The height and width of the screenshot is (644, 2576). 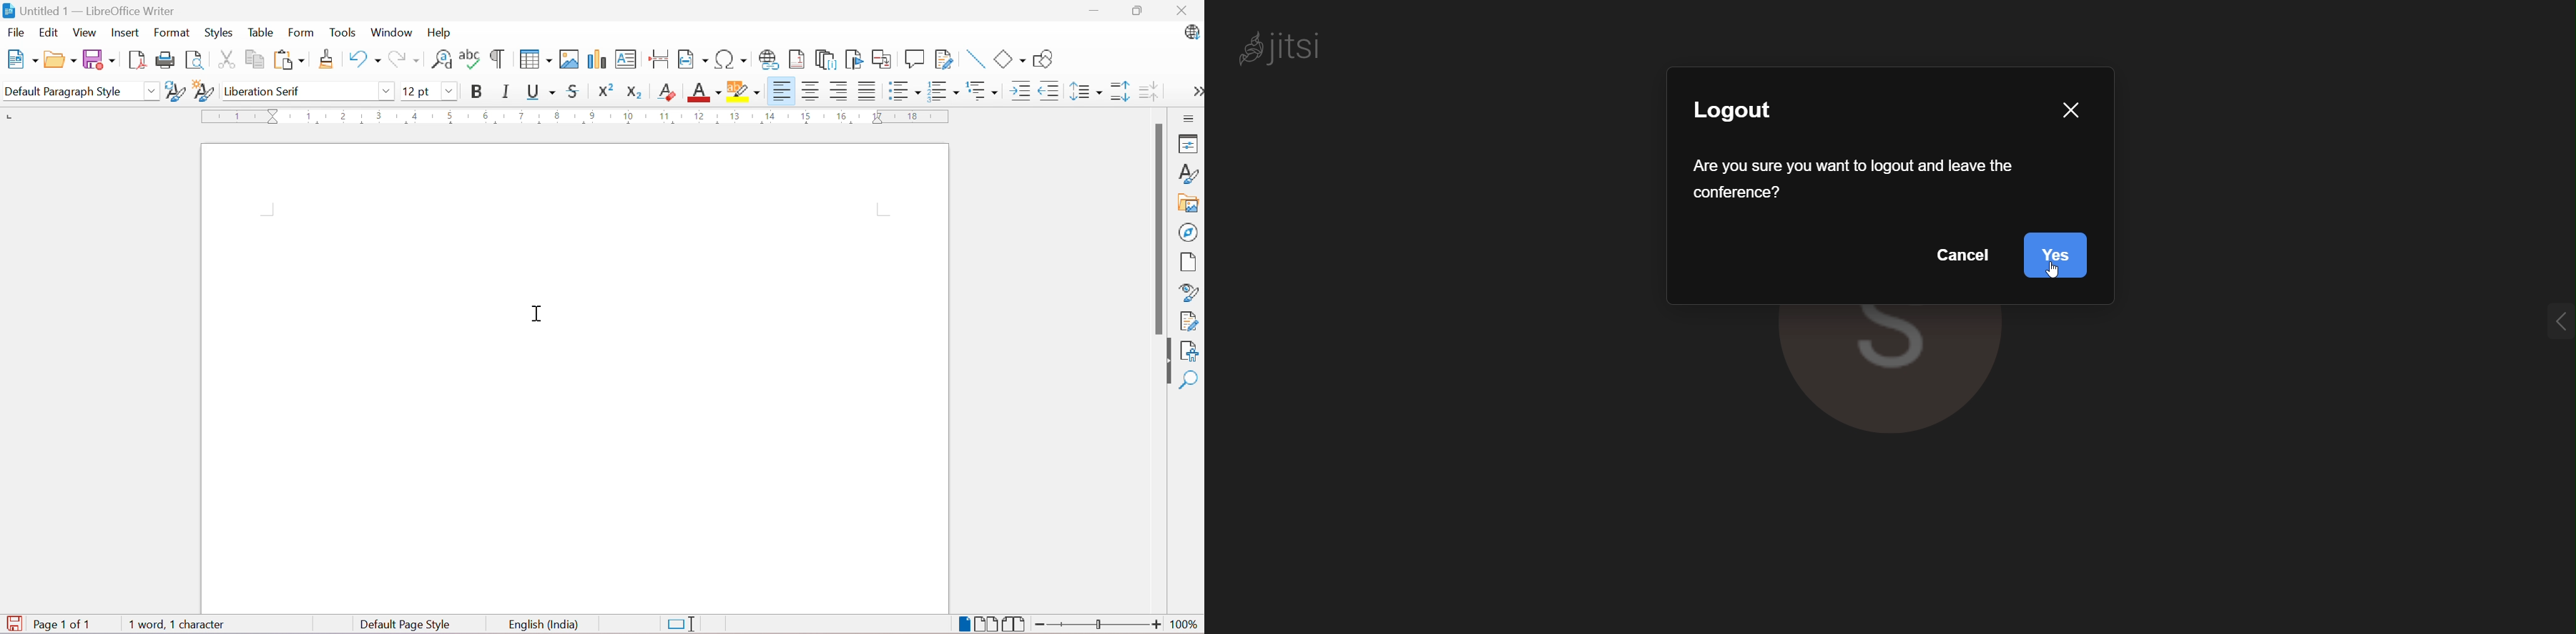 What do you see at coordinates (439, 32) in the screenshot?
I see `Help` at bounding box center [439, 32].